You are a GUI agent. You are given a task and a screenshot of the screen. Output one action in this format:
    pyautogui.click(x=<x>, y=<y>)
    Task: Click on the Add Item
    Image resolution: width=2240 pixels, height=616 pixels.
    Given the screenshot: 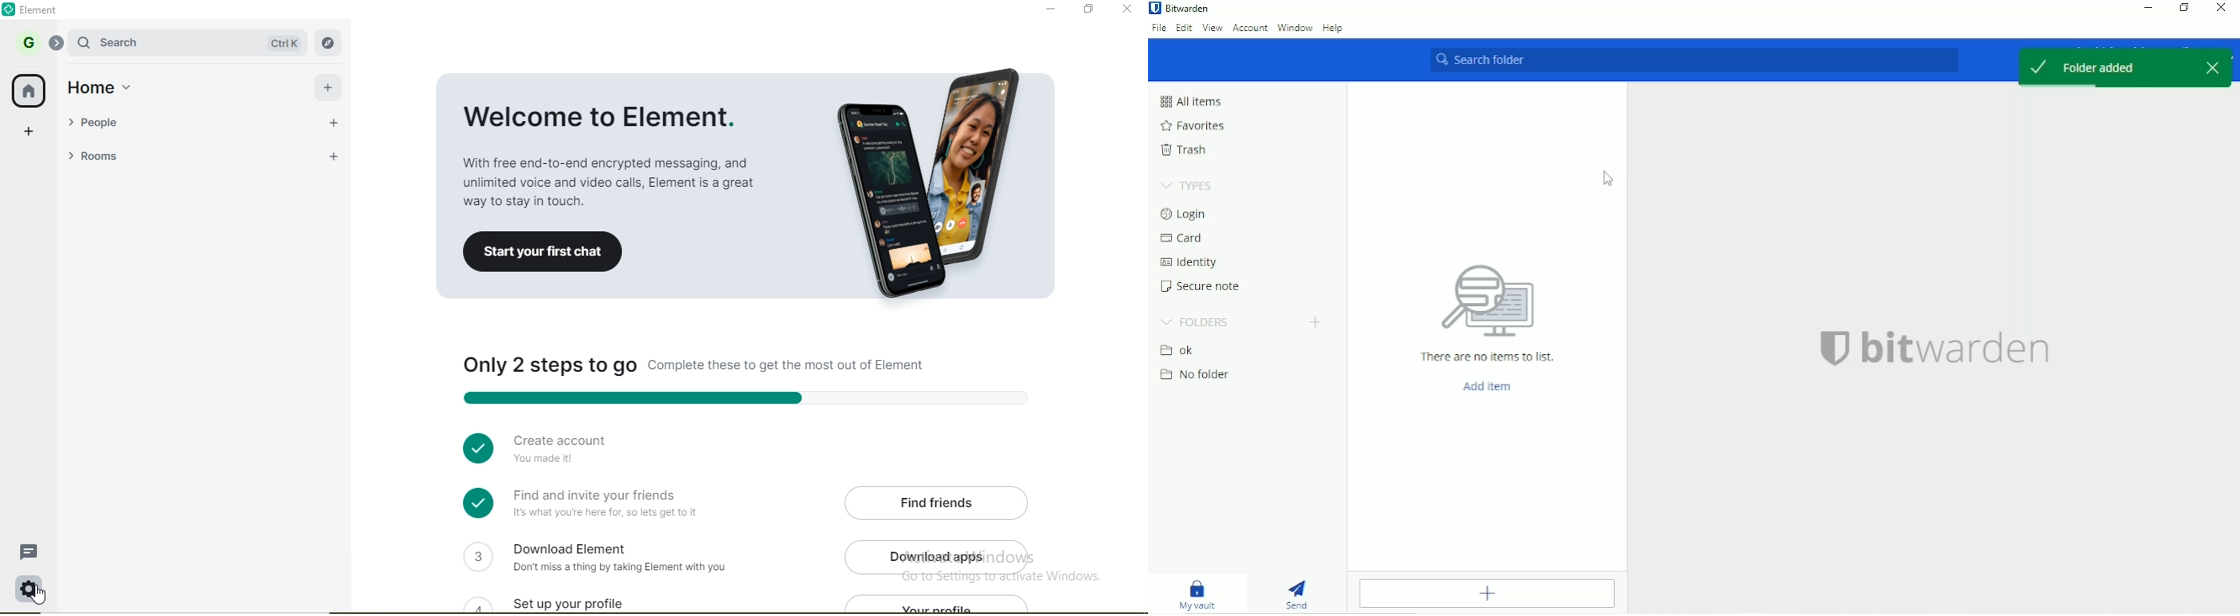 What is the action you would take?
    pyautogui.click(x=1493, y=386)
    